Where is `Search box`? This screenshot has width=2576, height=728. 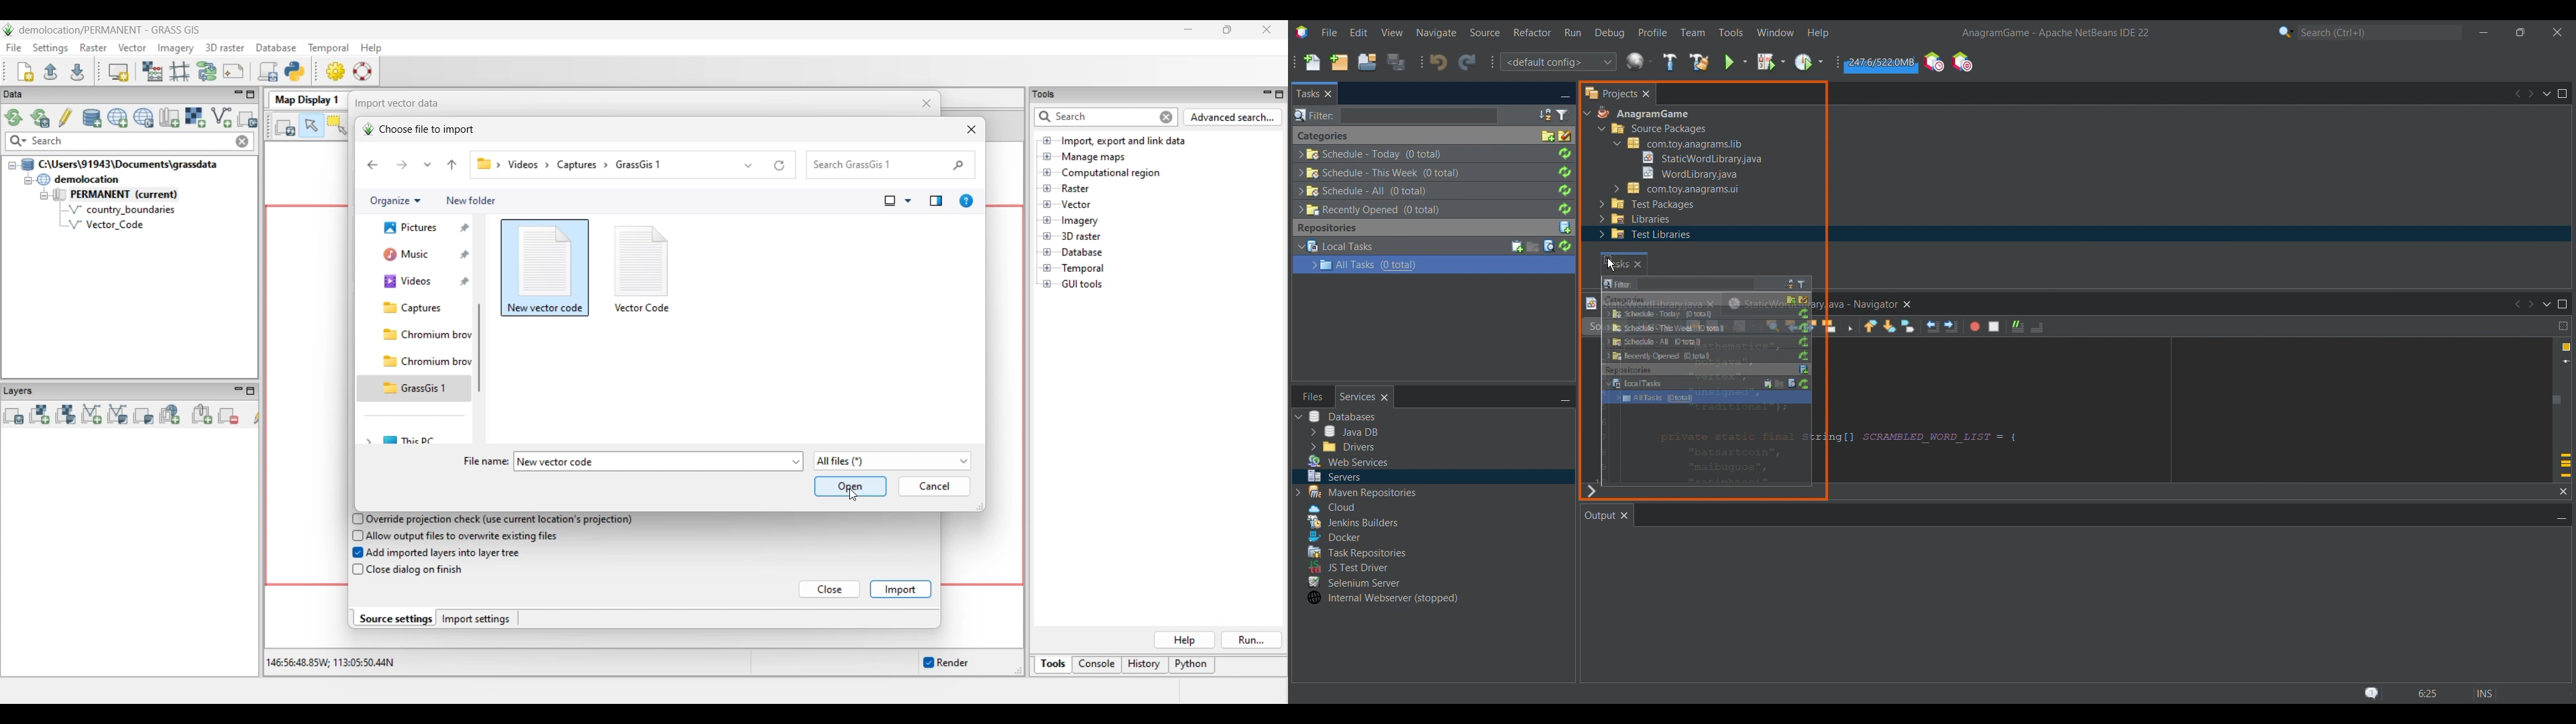
Search box is located at coordinates (1419, 115).